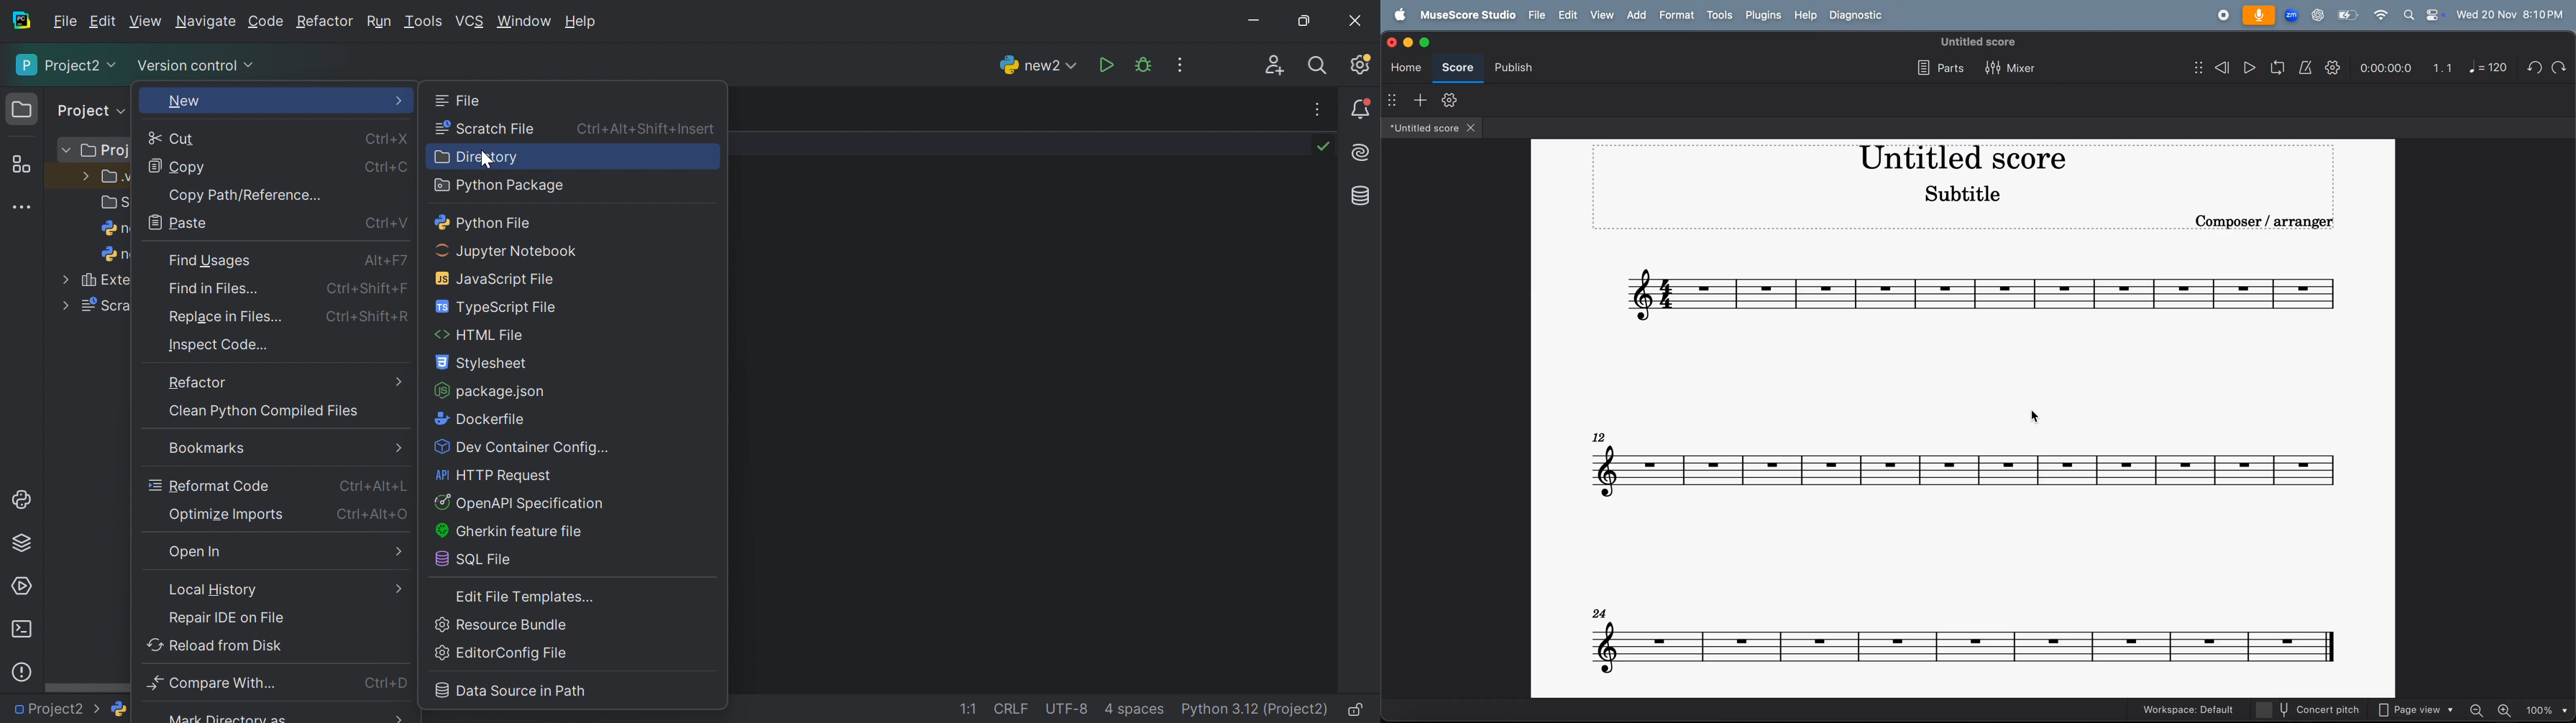  I want to click on battery, so click(2347, 17).